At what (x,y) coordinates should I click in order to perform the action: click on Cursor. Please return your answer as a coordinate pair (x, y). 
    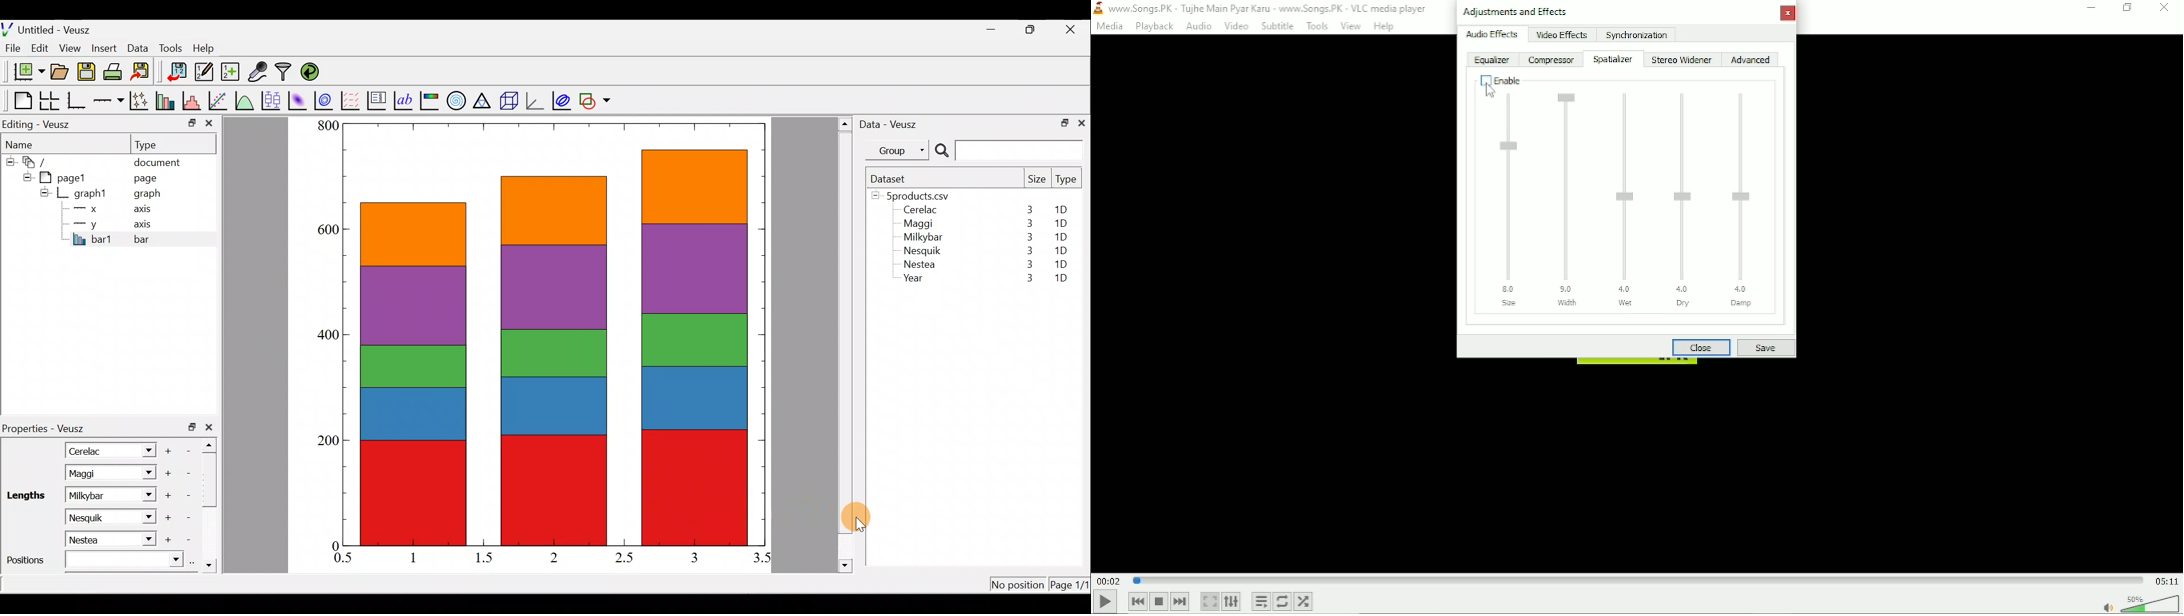
    Looking at the image, I should click on (1492, 94).